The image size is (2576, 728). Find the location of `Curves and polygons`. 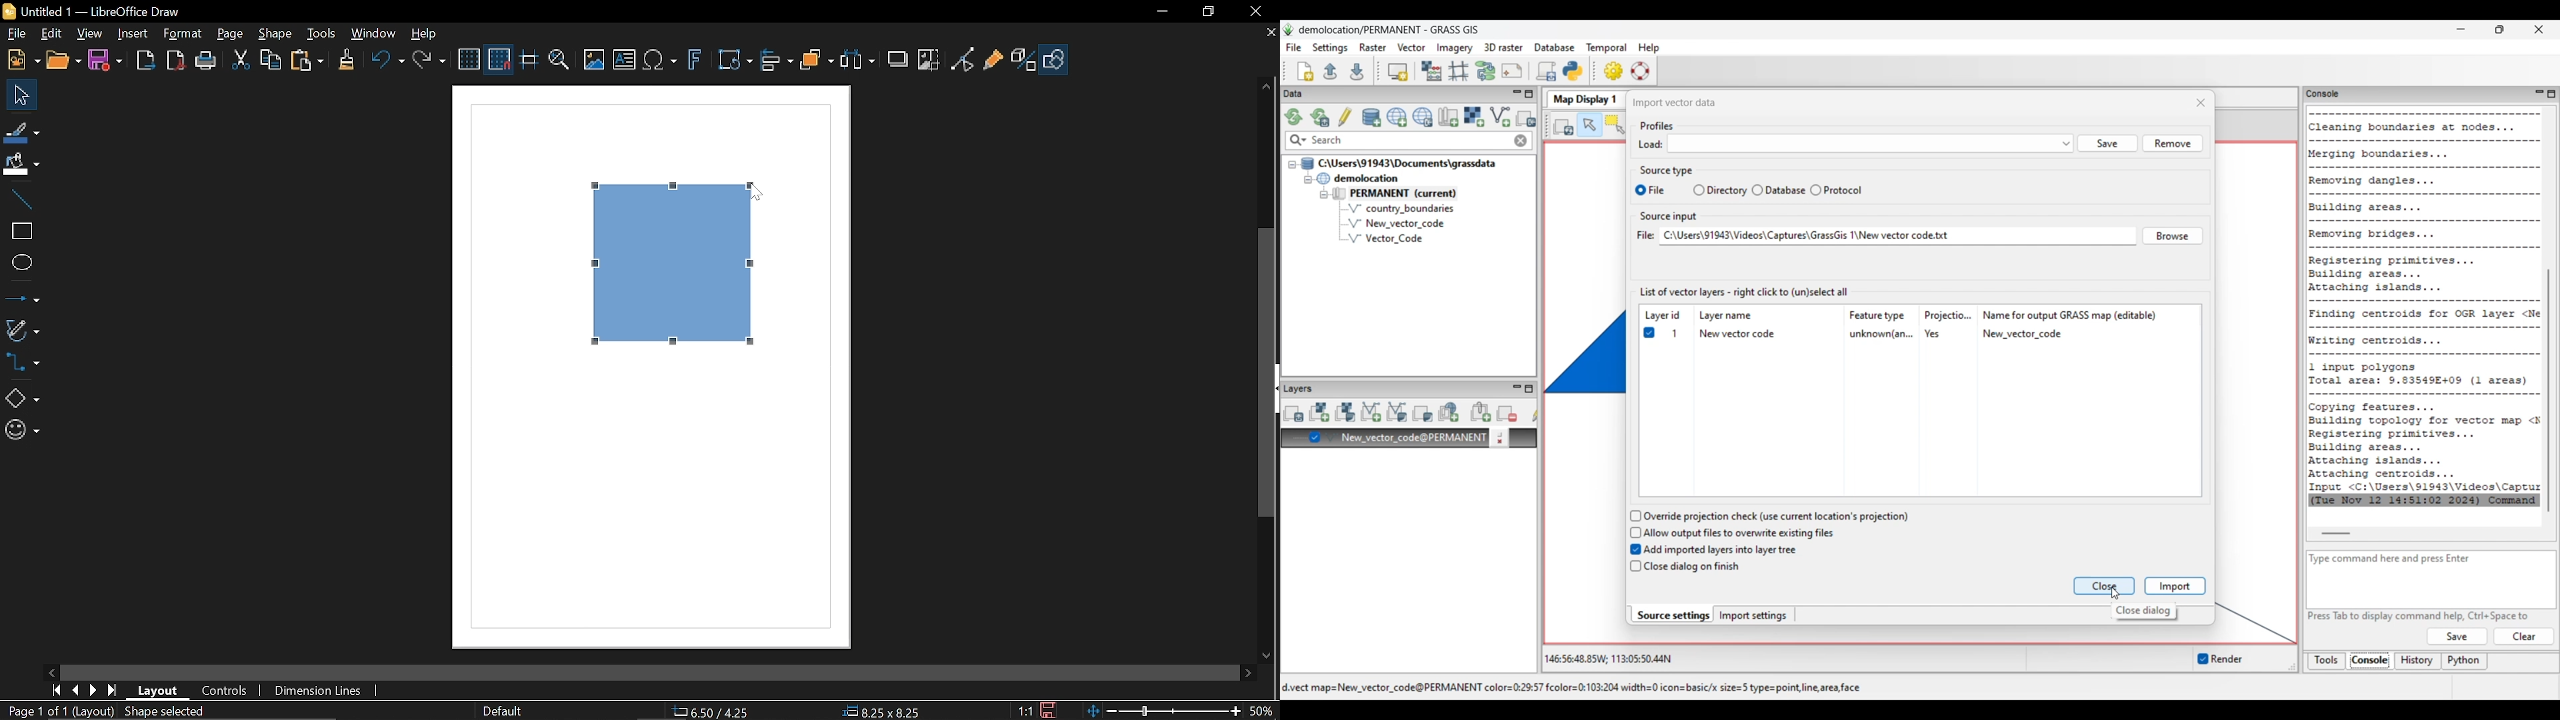

Curves and polygons is located at coordinates (22, 330).